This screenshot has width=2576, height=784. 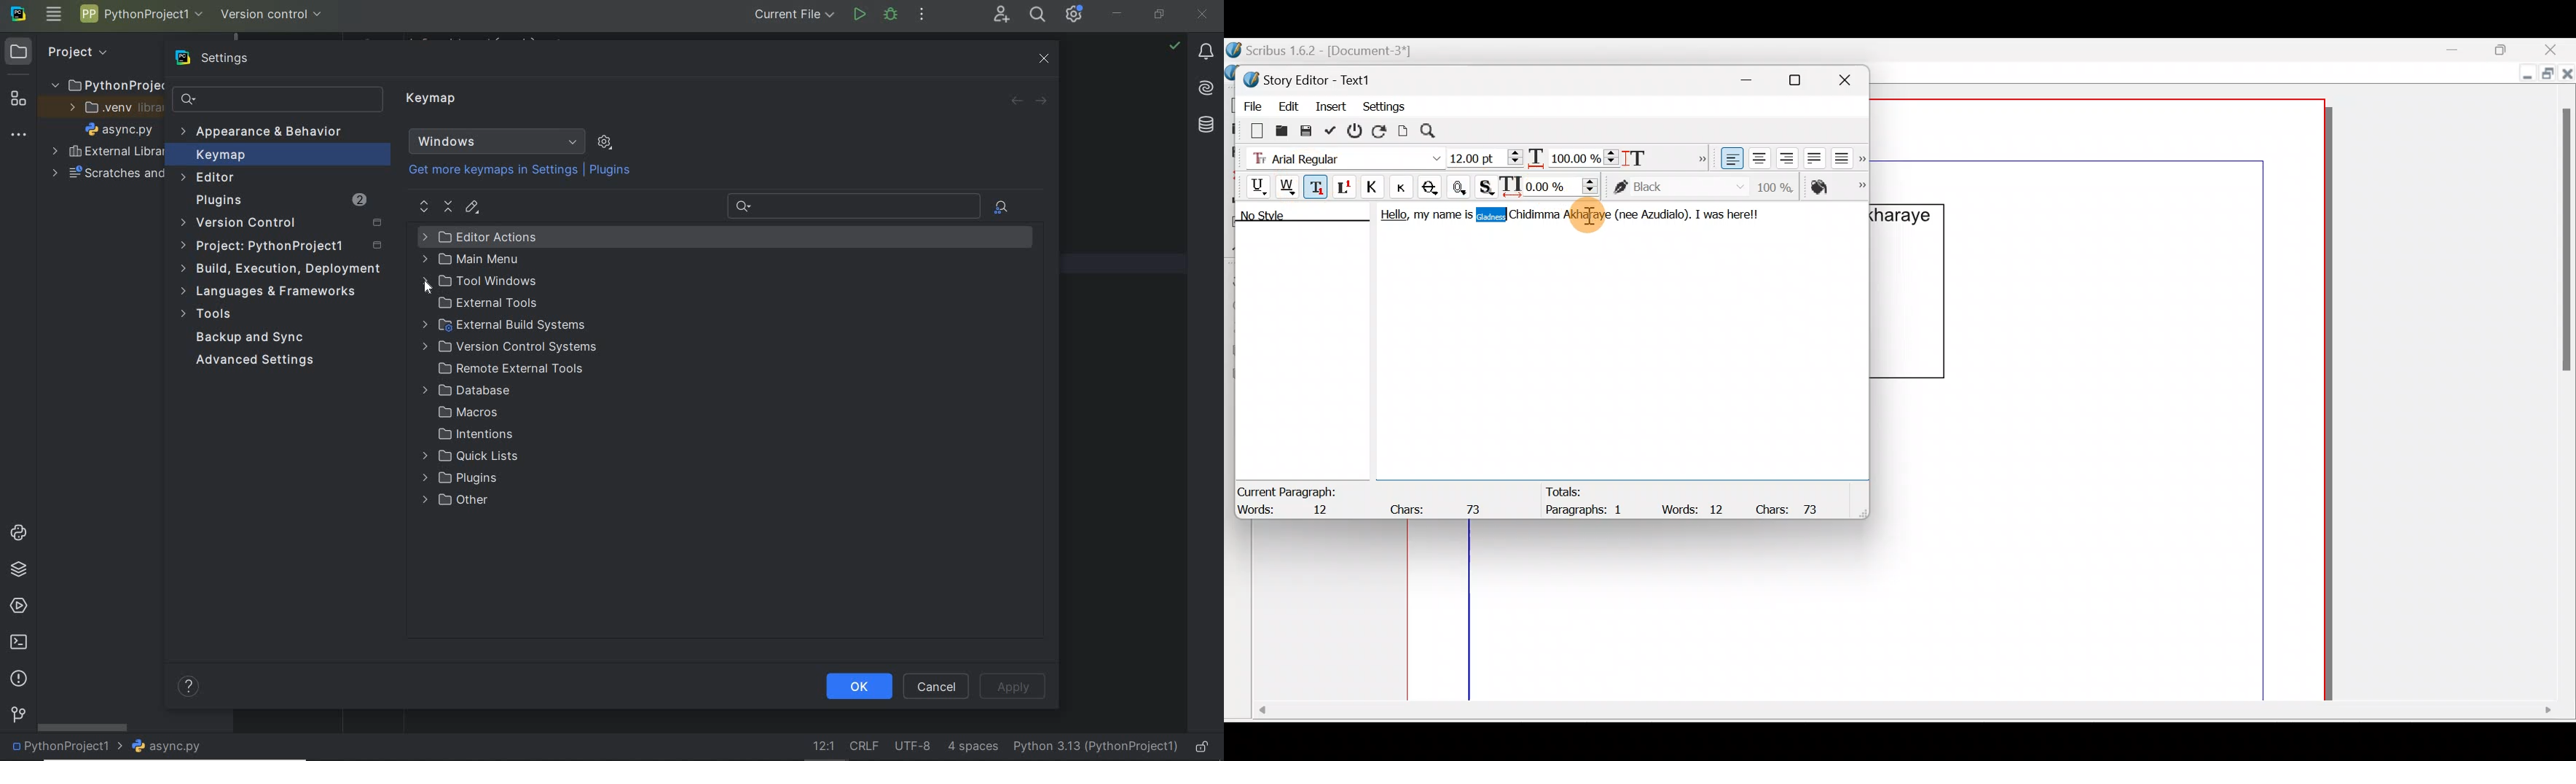 What do you see at coordinates (922, 15) in the screenshot?
I see `more actions` at bounding box center [922, 15].